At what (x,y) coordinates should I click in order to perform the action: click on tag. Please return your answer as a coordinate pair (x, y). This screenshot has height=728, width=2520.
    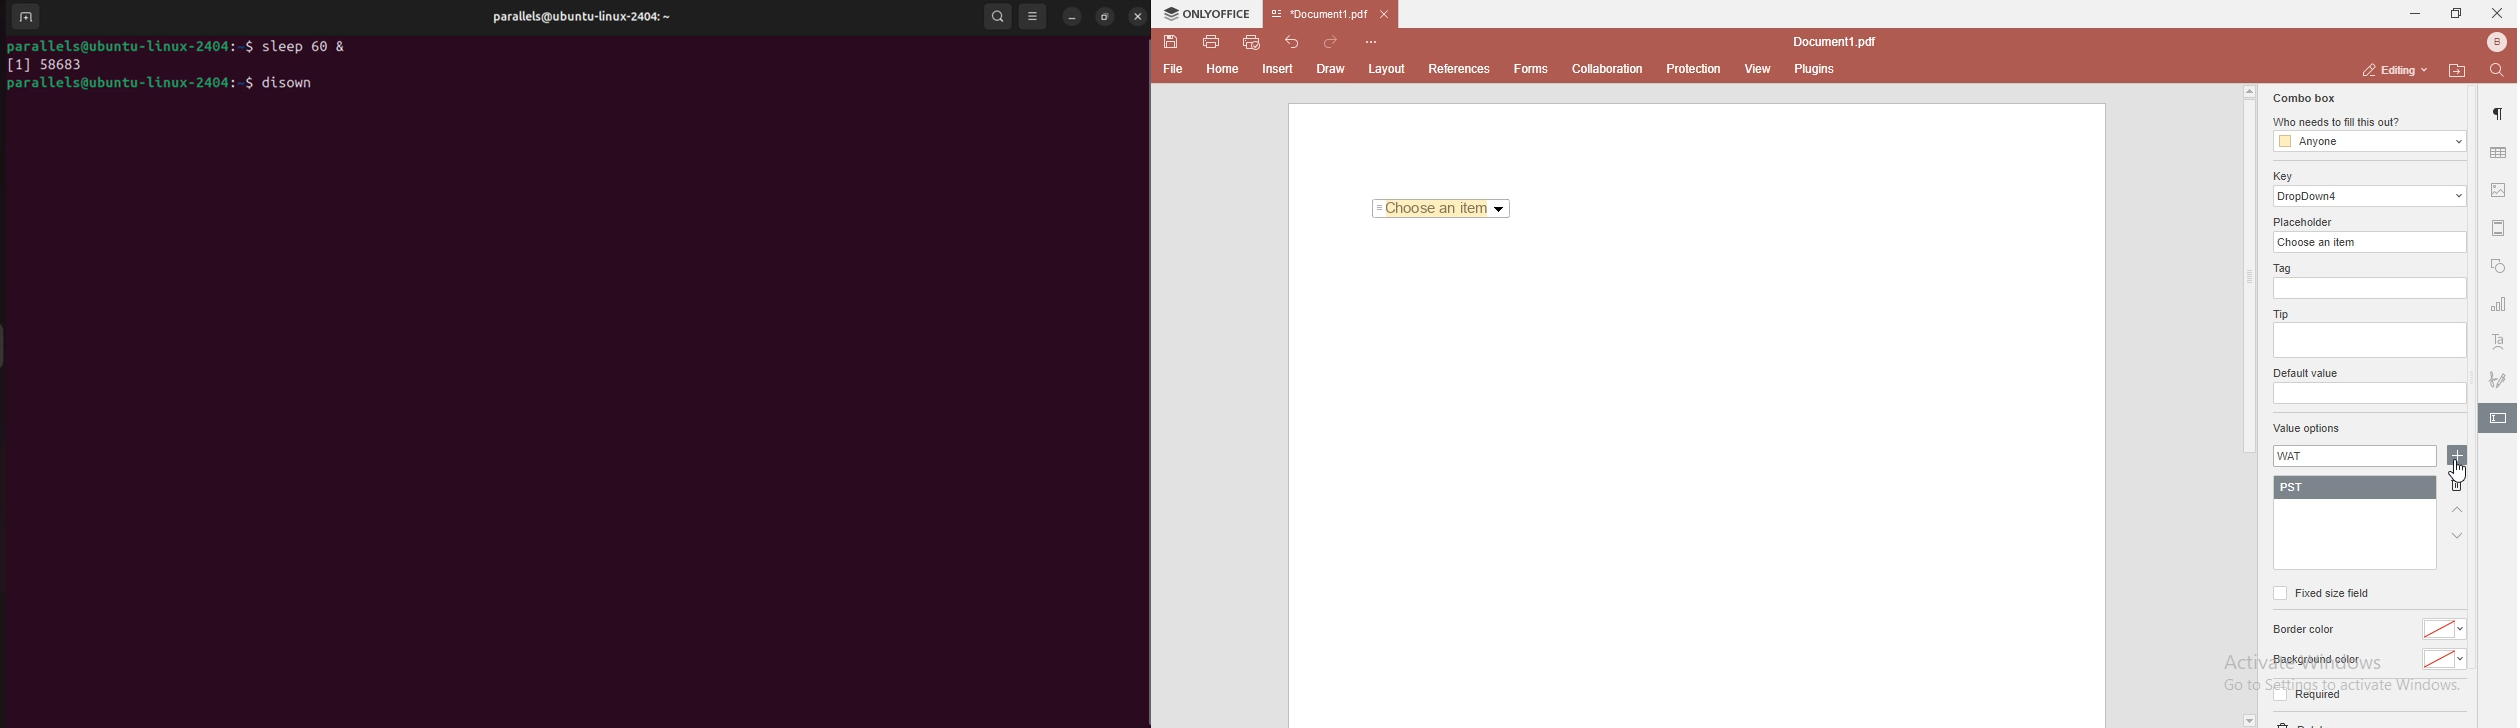
    Looking at the image, I should click on (2280, 269).